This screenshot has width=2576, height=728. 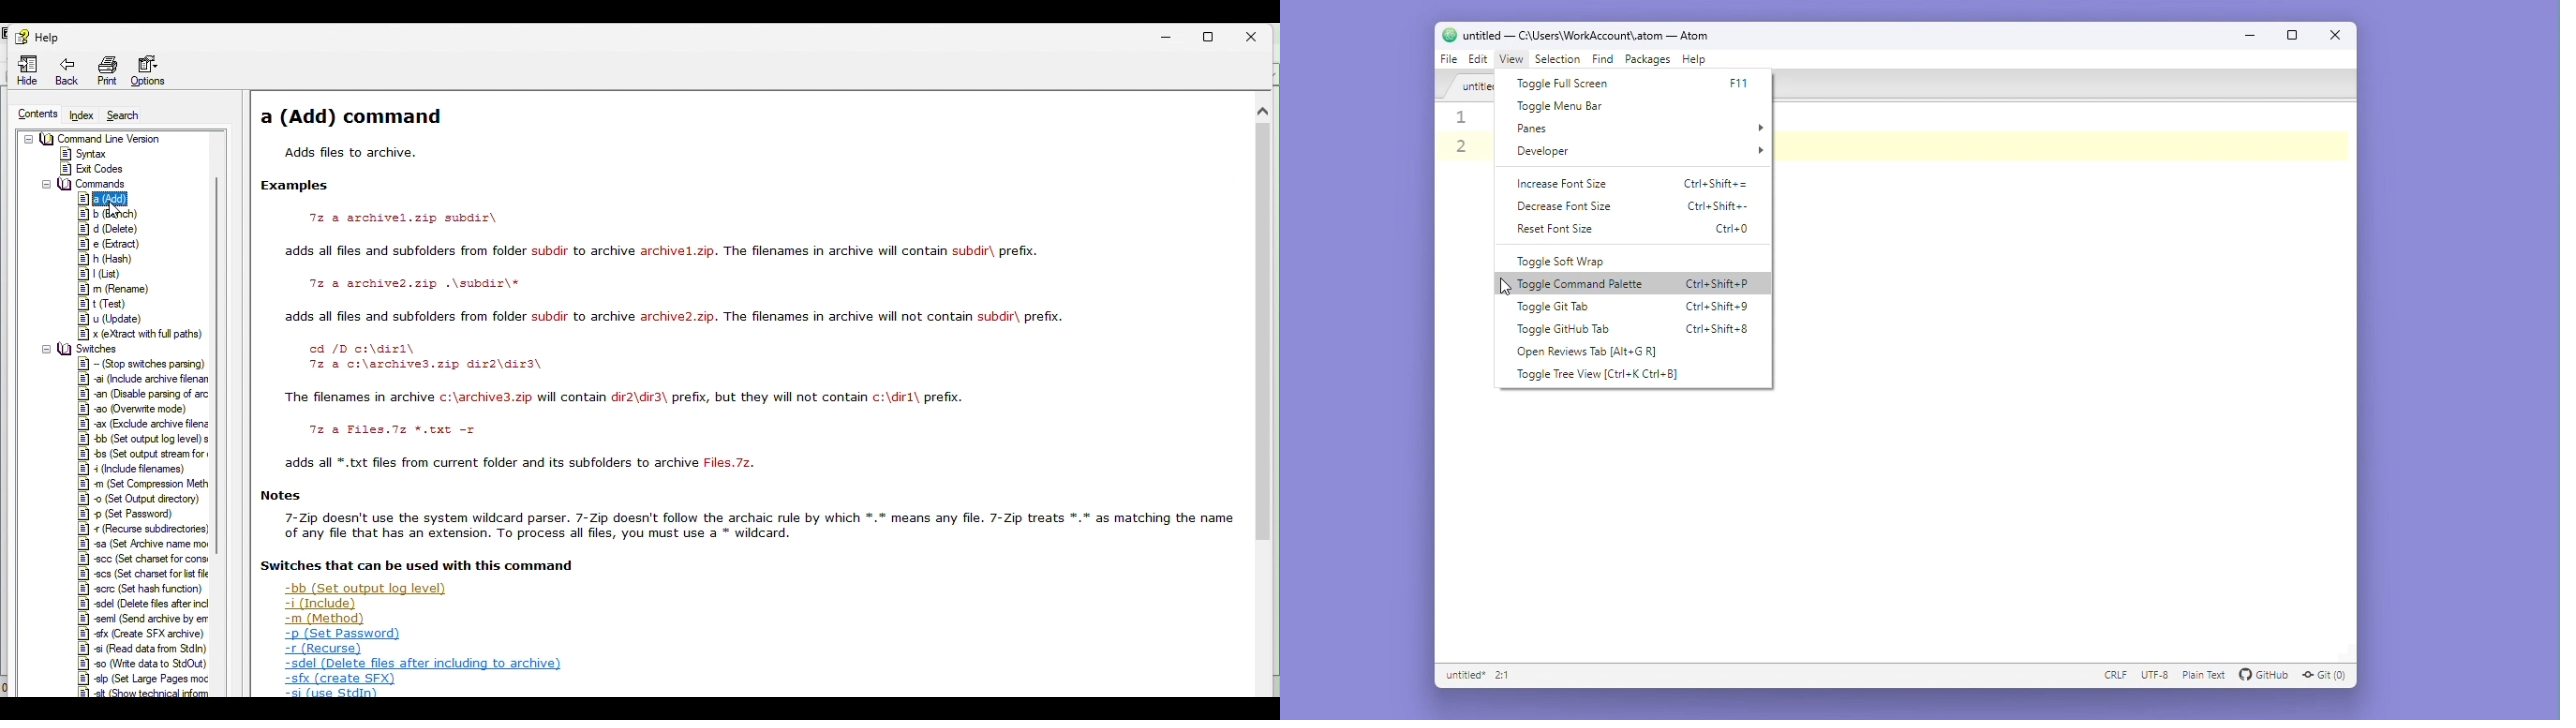 I want to click on toggle menu bar, so click(x=1572, y=106).